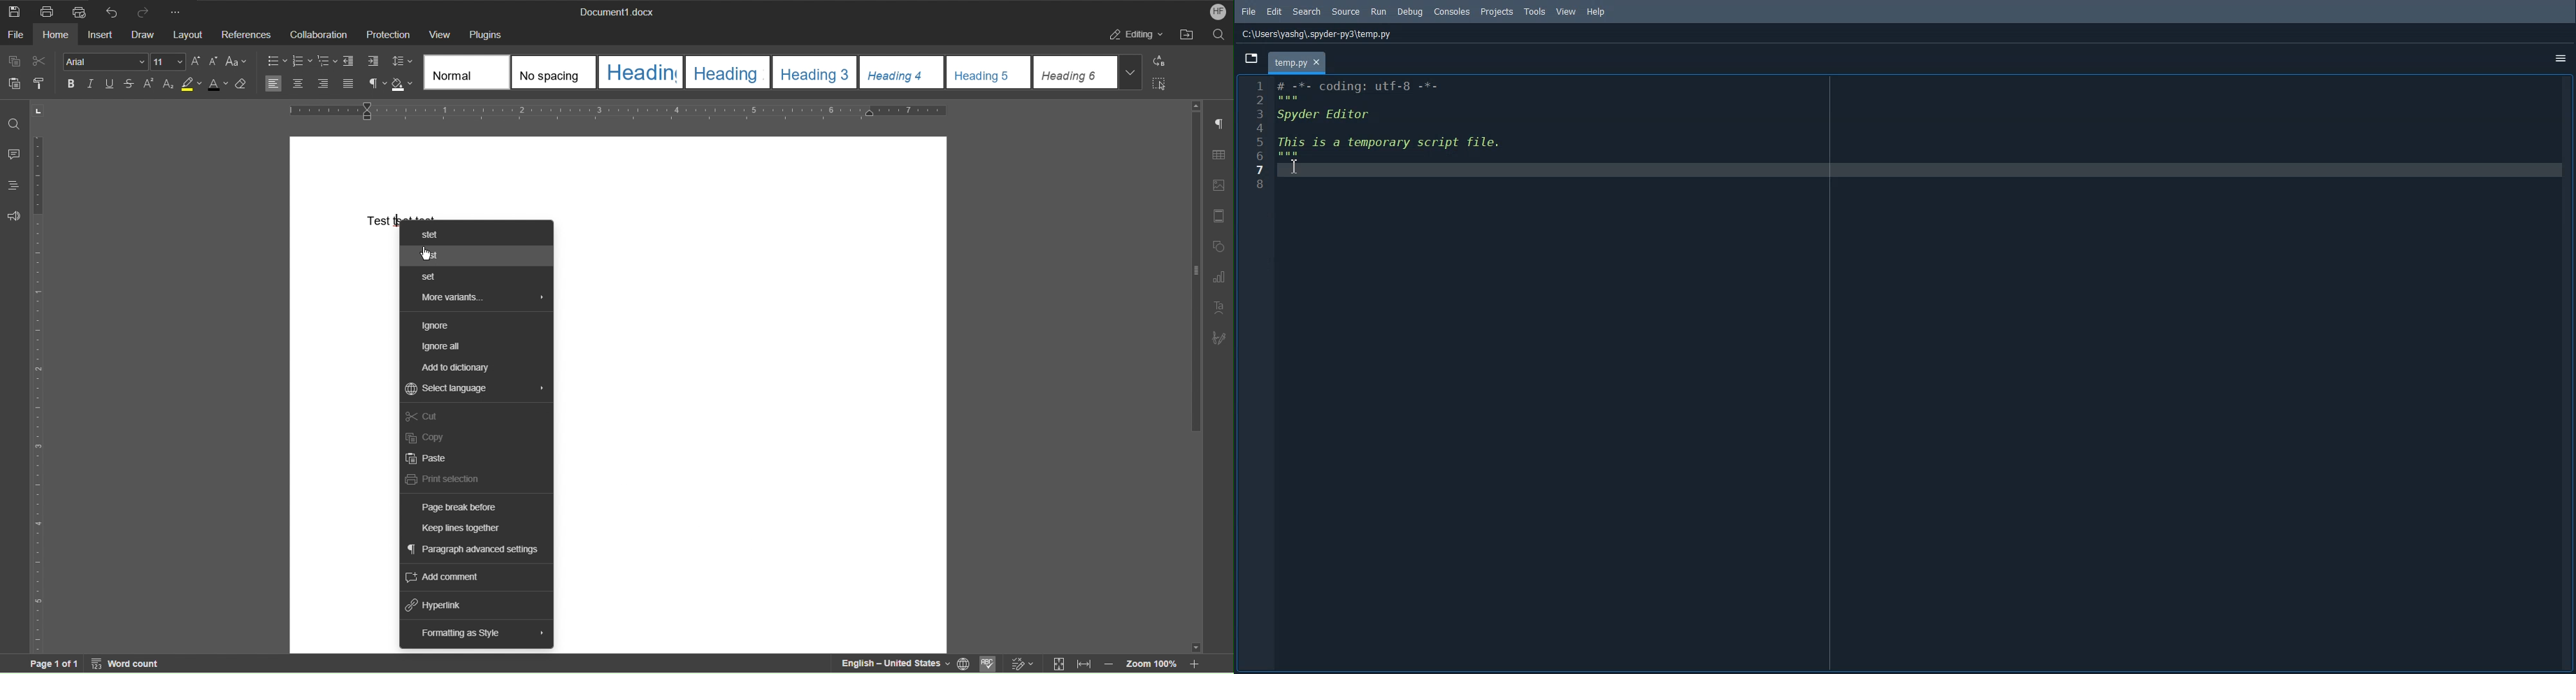 This screenshot has width=2576, height=700. Describe the element at coordinates (430, 438) in the screenshot. I see `Copy` at that location.